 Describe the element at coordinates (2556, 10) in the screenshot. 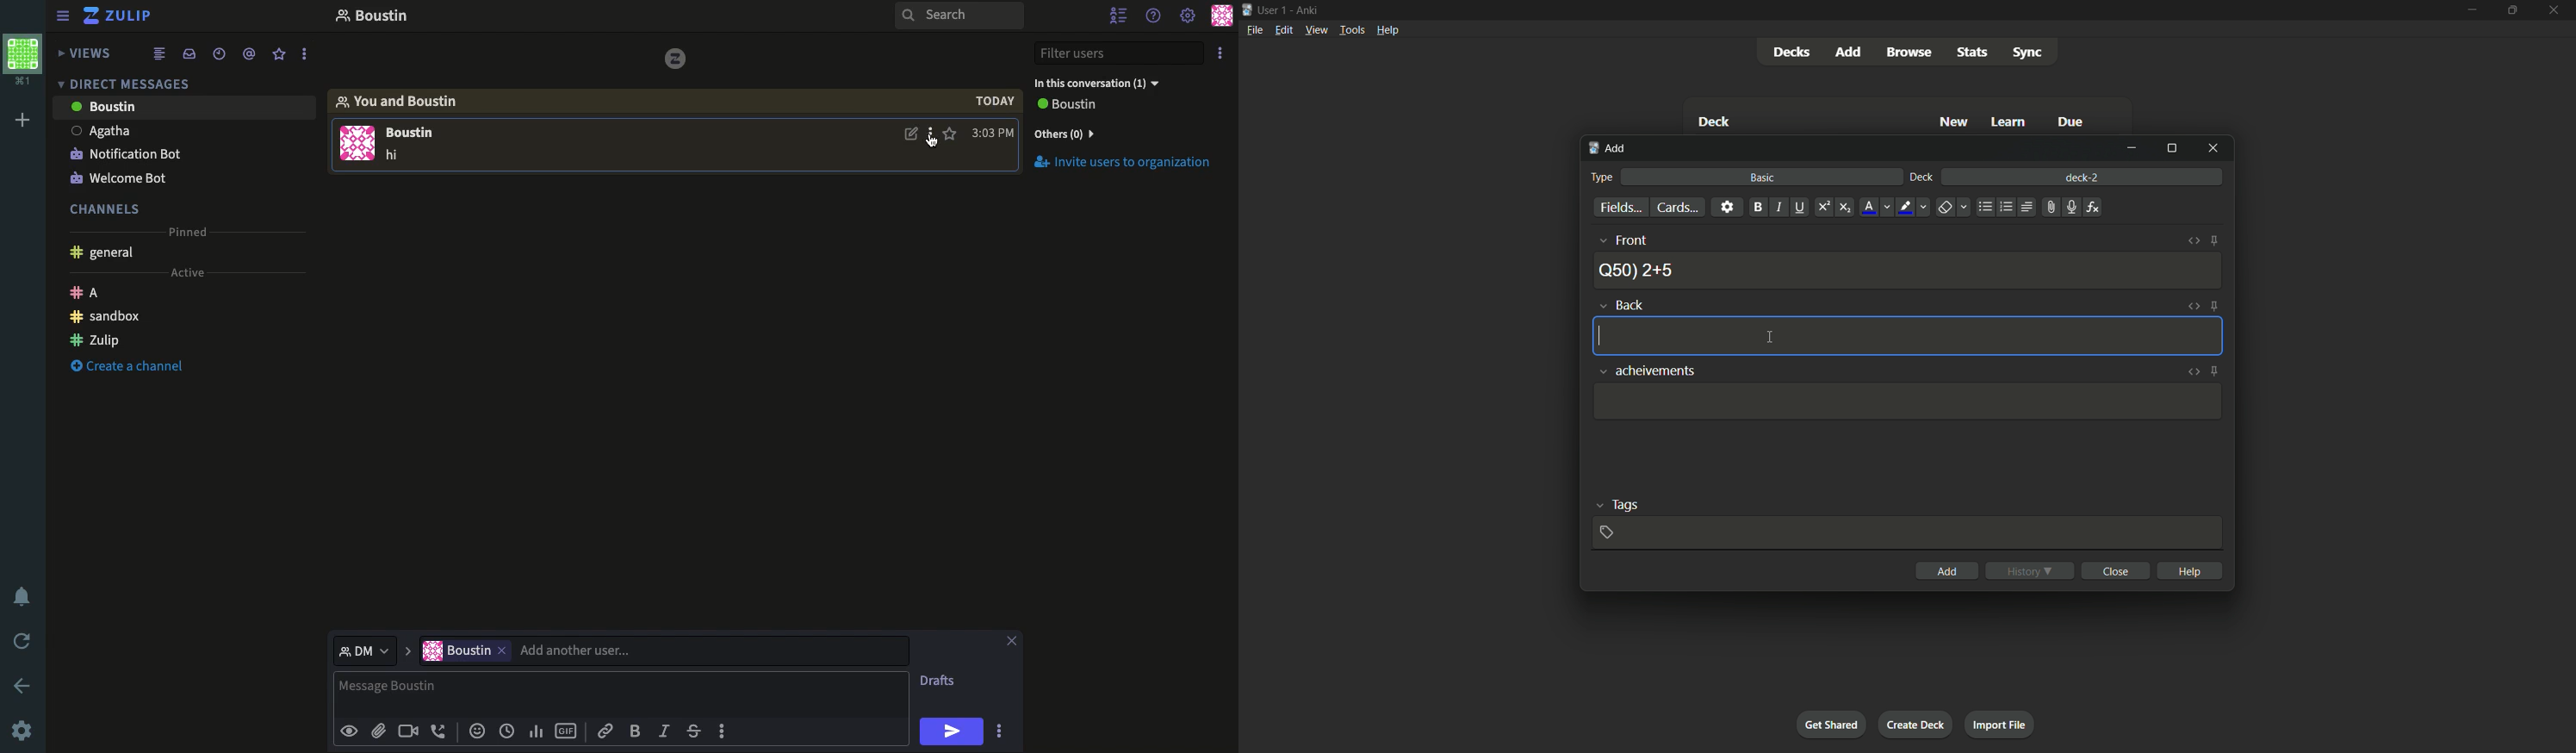

I see `close app` at that location.